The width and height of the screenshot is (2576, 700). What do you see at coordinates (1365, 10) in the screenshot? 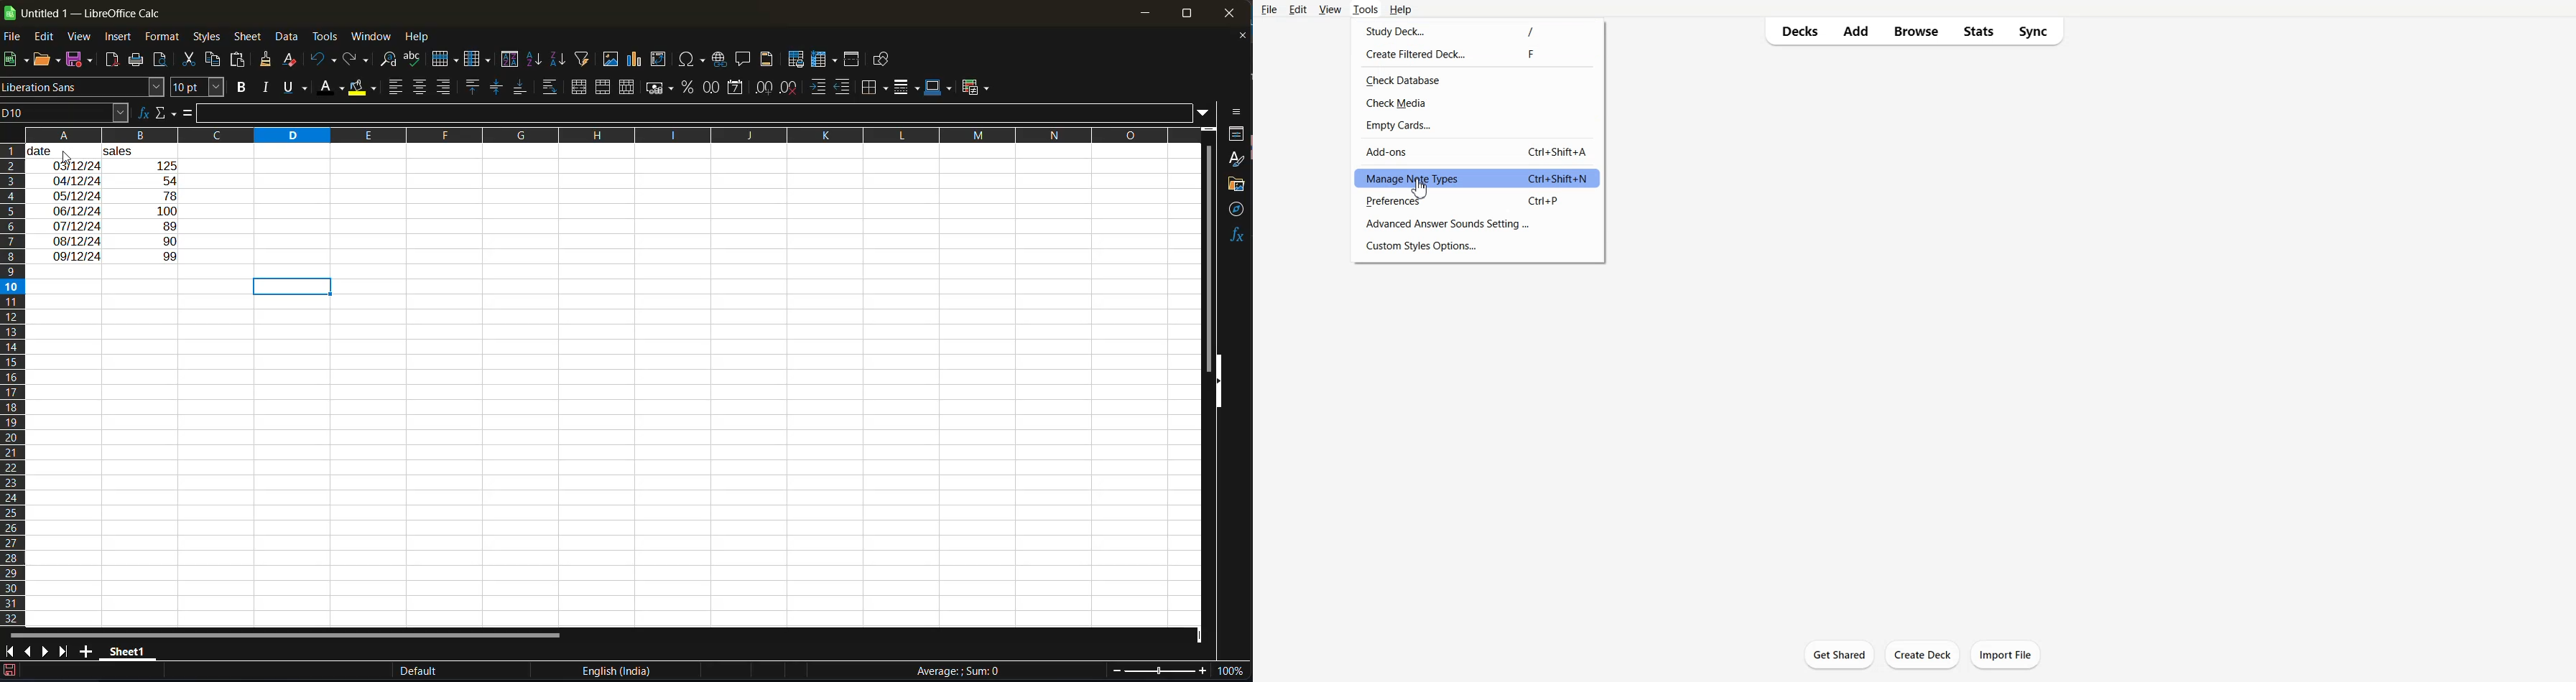
I see `Tools` at bounding box center [1365, 10].